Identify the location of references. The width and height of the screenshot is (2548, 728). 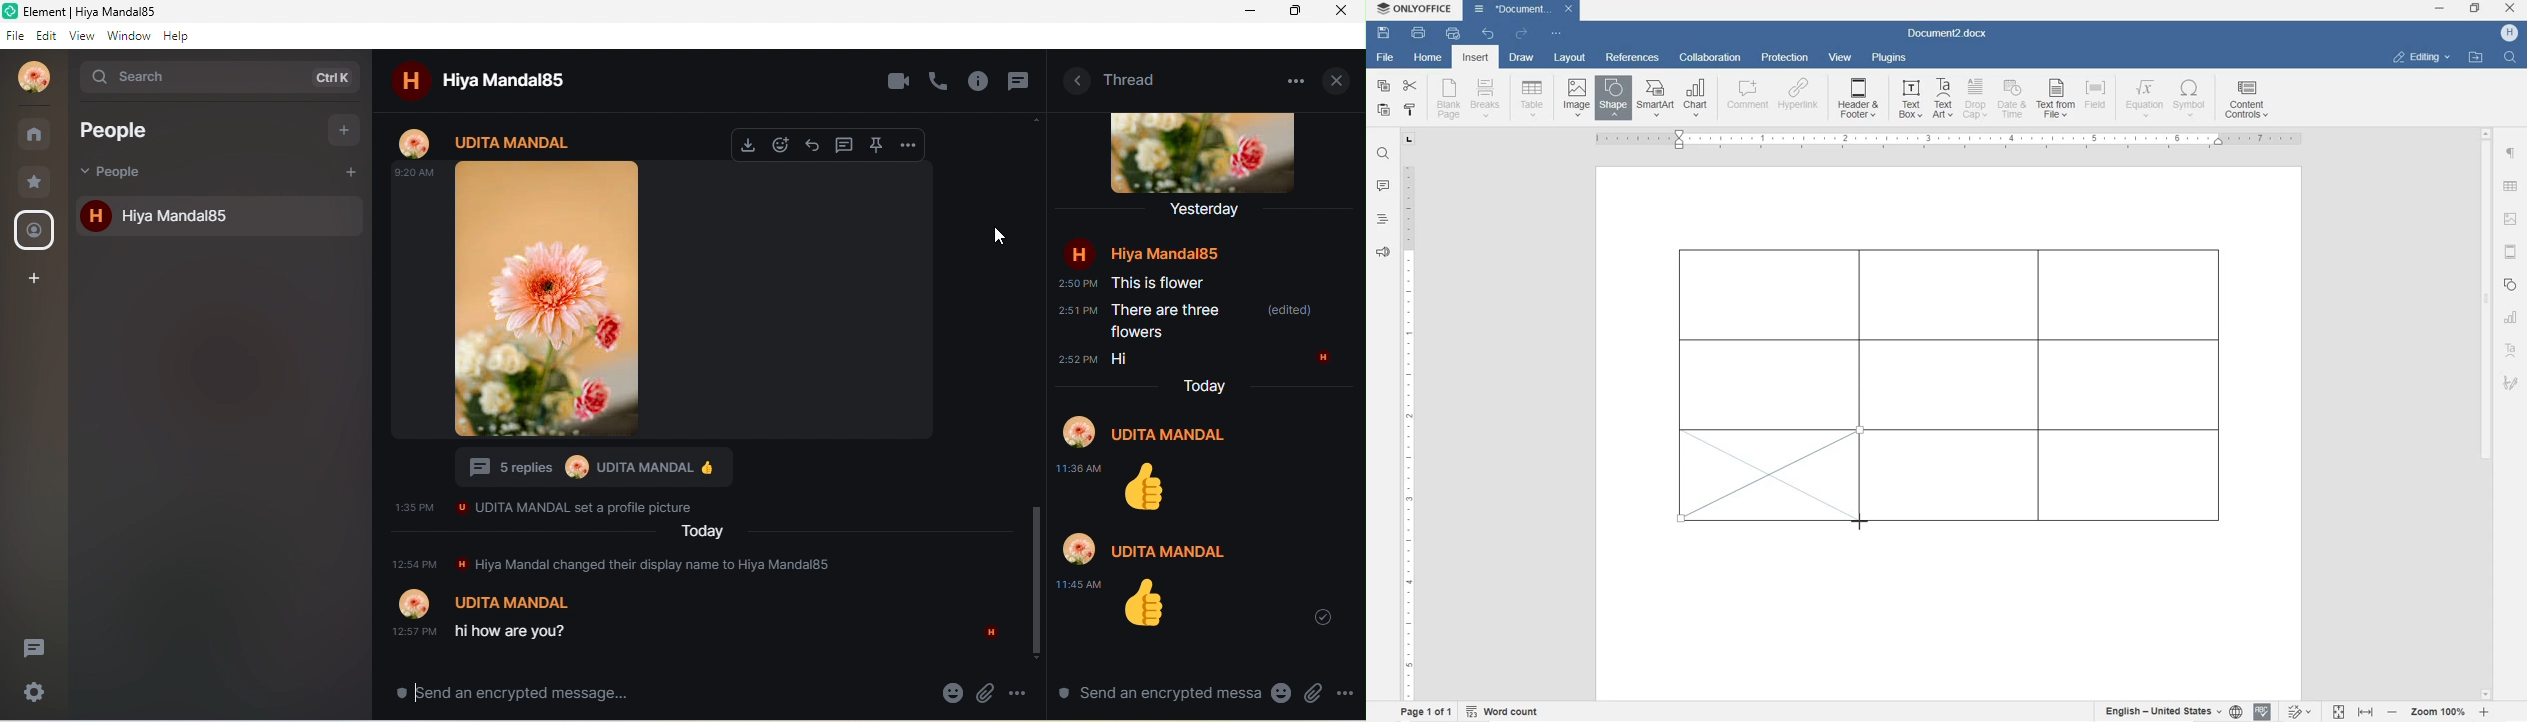
(1632, 57).